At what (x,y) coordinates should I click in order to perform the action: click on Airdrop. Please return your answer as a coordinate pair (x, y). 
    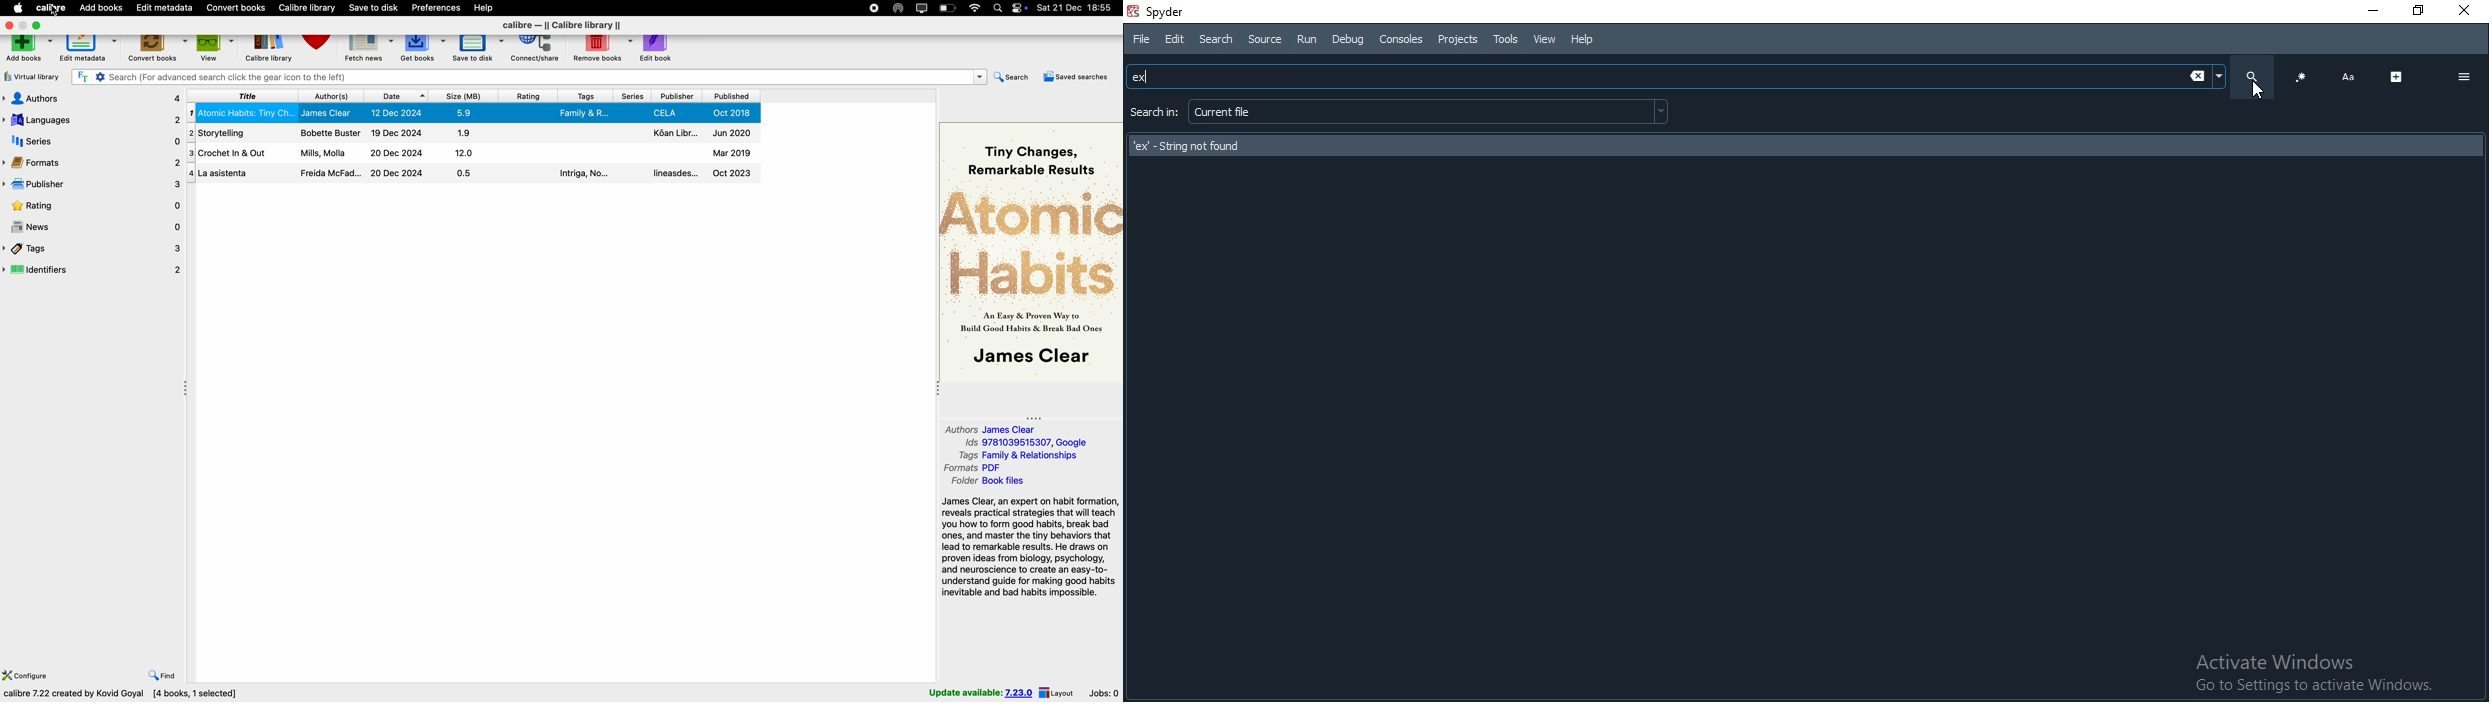
    Looking at the image, I should click on (899, 8).